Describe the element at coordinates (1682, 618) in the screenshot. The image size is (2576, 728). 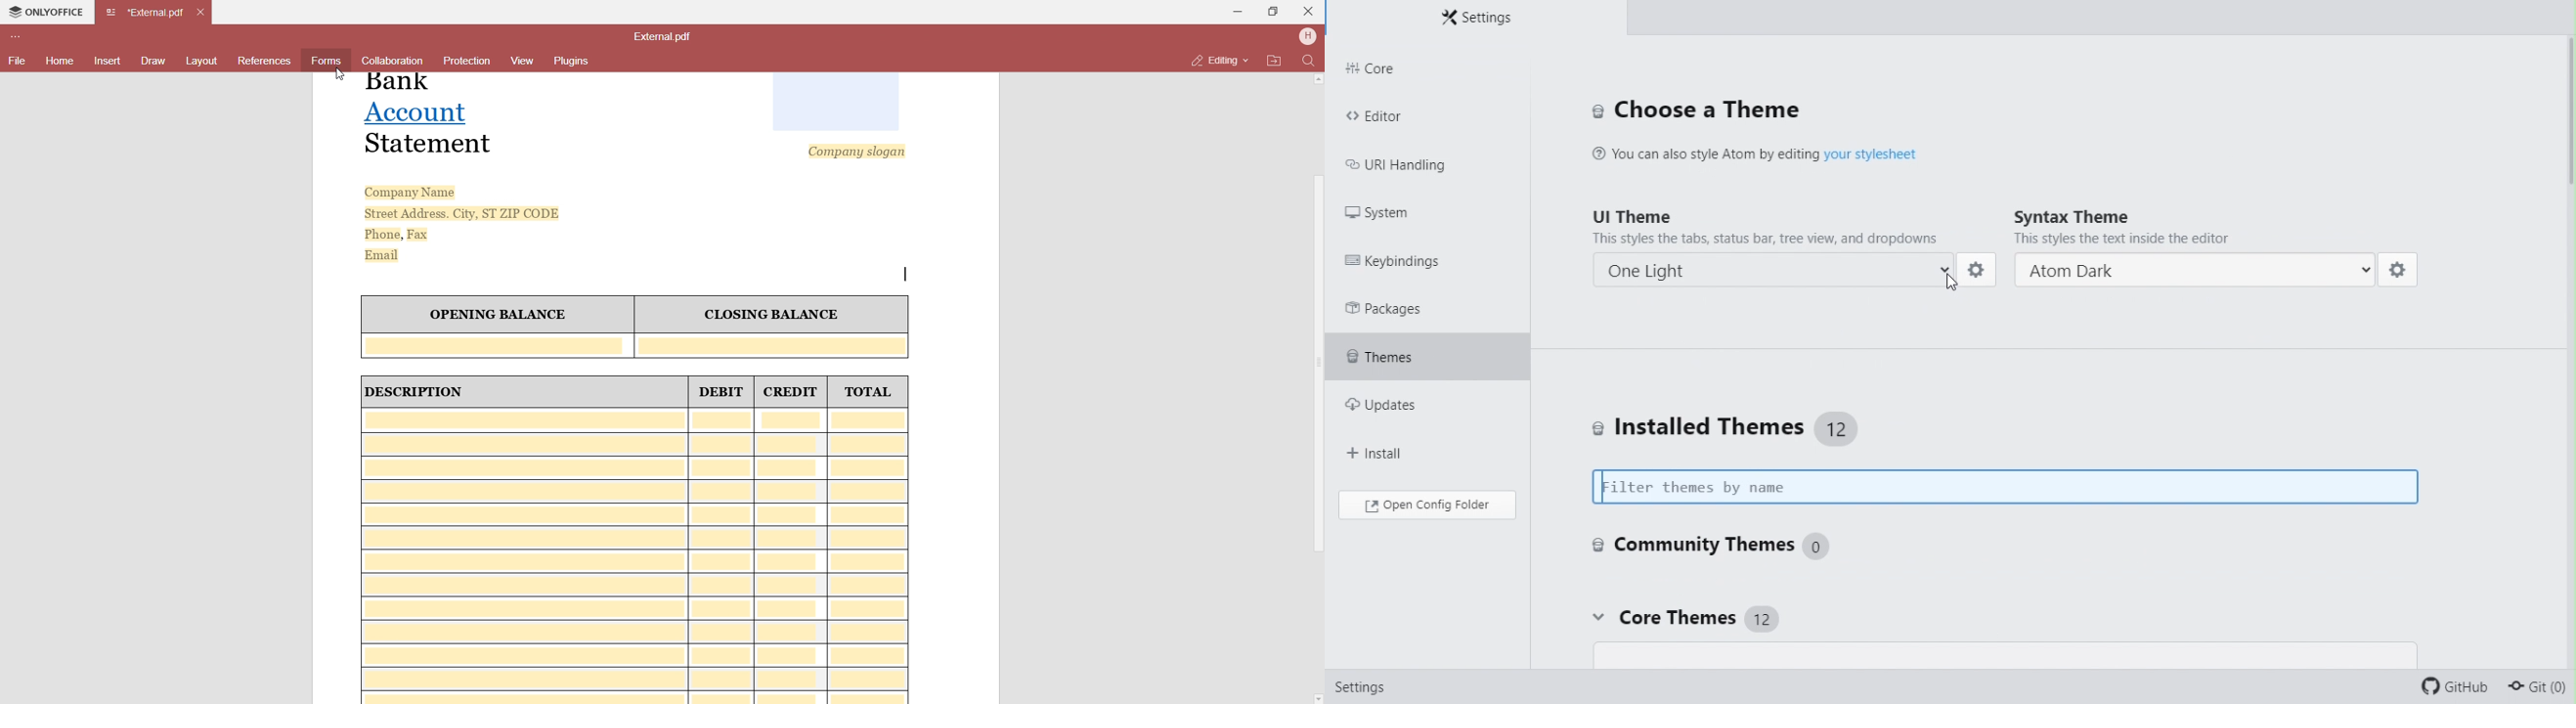
I see `Core themes` at that location.